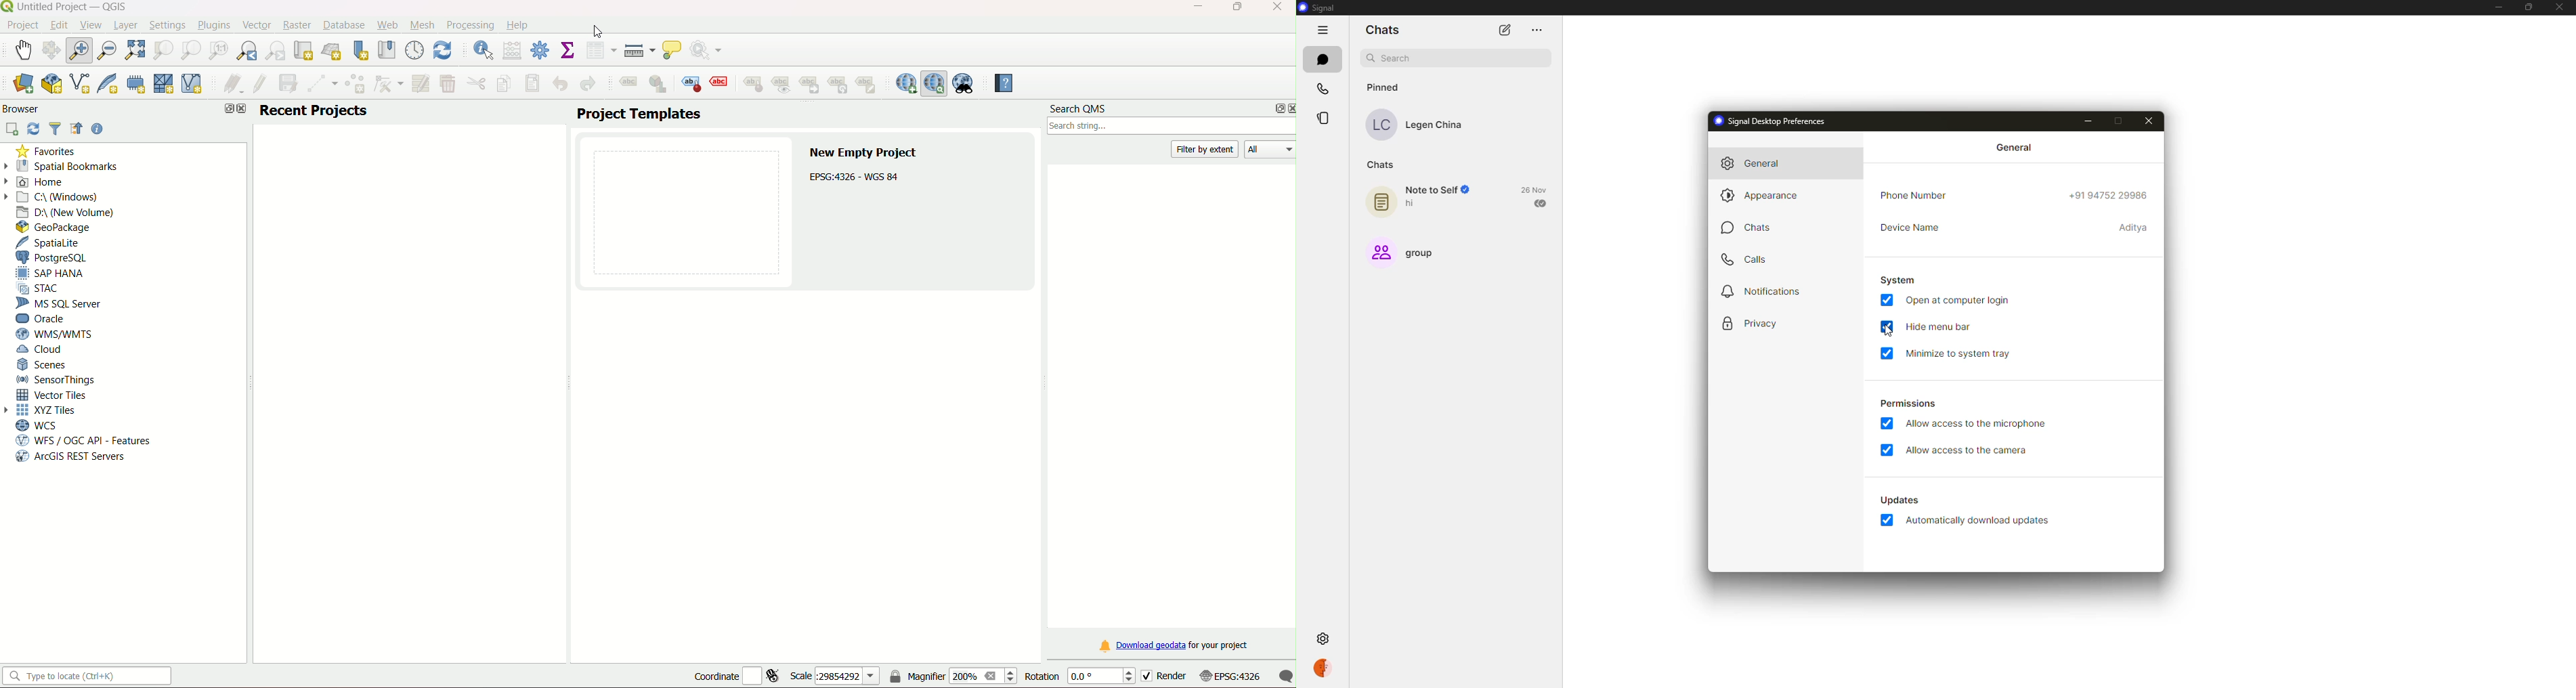 The image size is (2576, 700). Describe the element at coordinates (1206, 149) in the screenshot. I see `filter by extent` at that location.